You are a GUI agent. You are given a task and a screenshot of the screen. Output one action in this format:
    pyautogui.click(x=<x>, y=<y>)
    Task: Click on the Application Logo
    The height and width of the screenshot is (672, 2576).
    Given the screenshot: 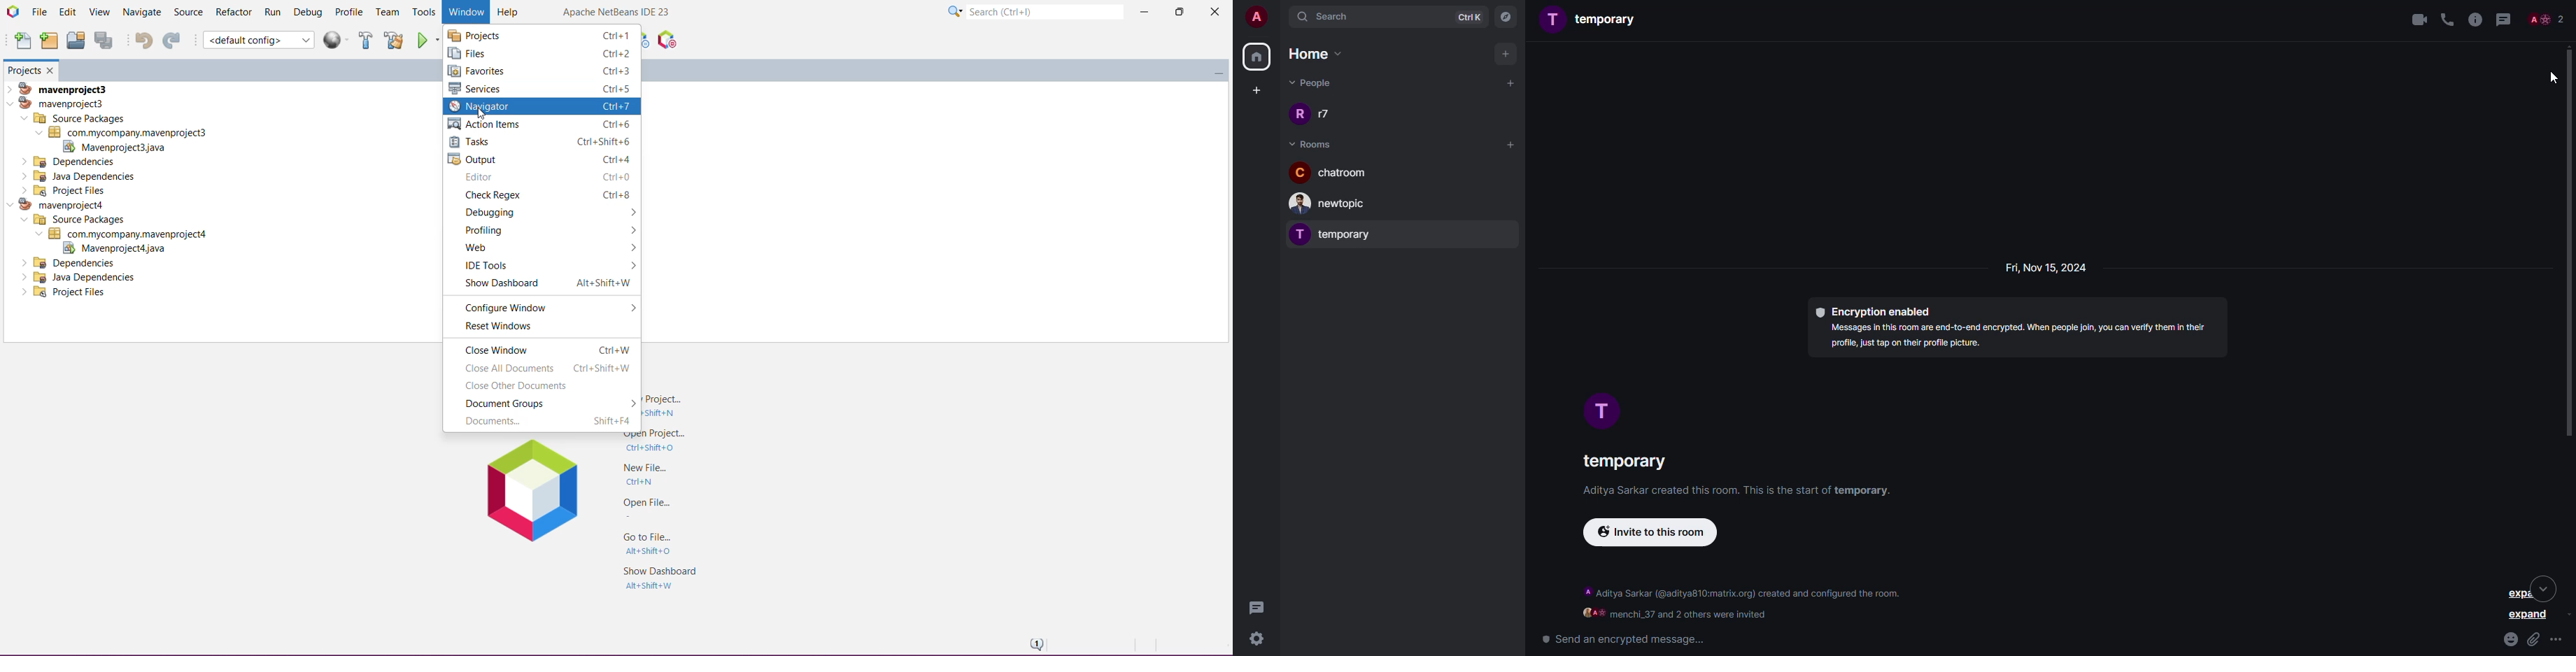 What is the action you would take?
    pyautogui.click(x=12, y=12)
    